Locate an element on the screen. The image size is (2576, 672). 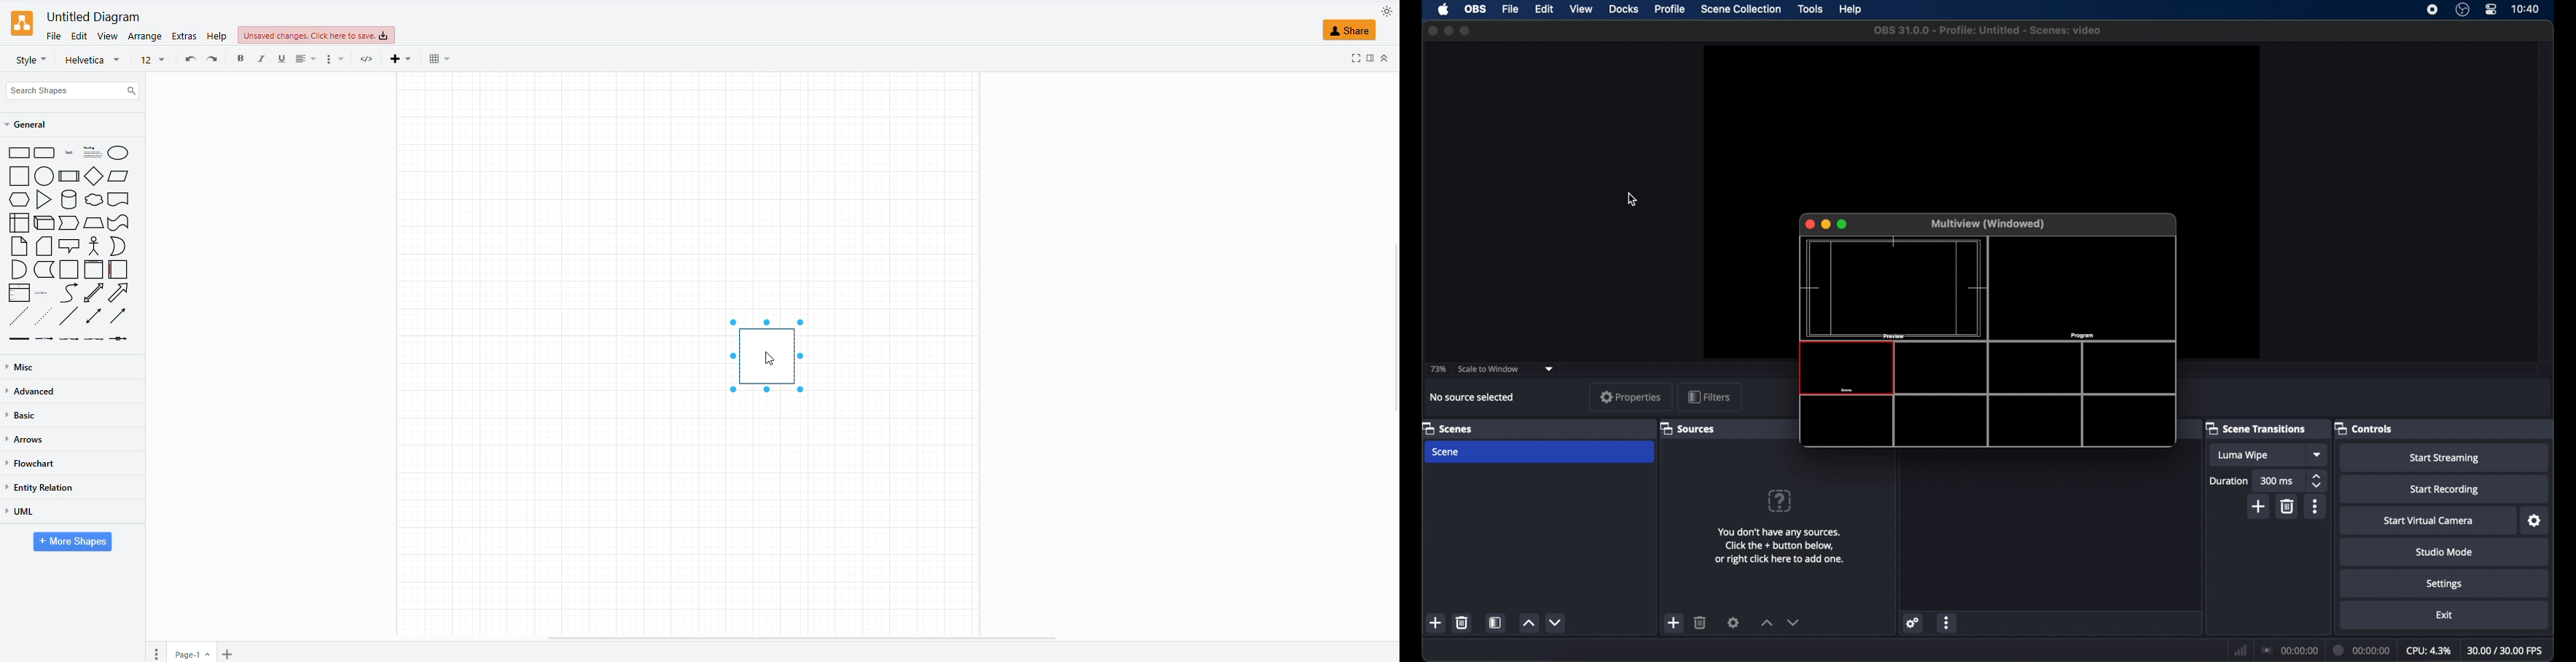
decrement is located at coordinates (1555, 622).